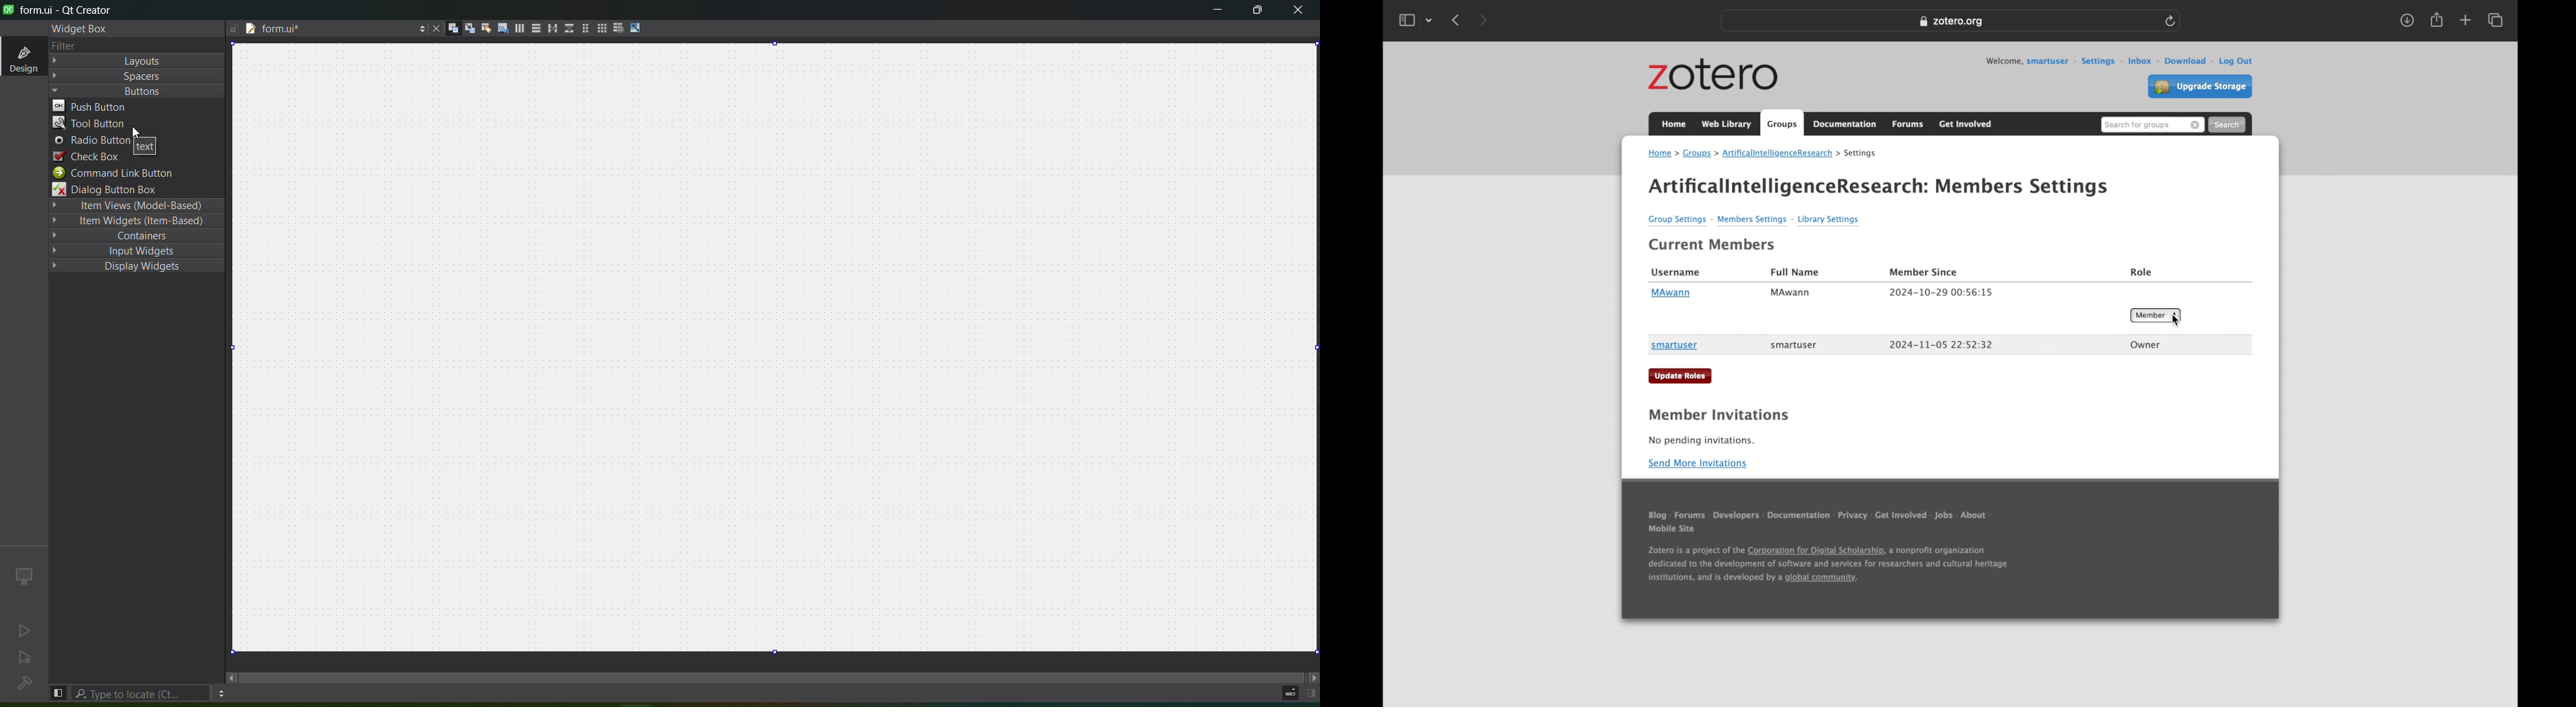  I want to click on no active project, so click(25, 658).